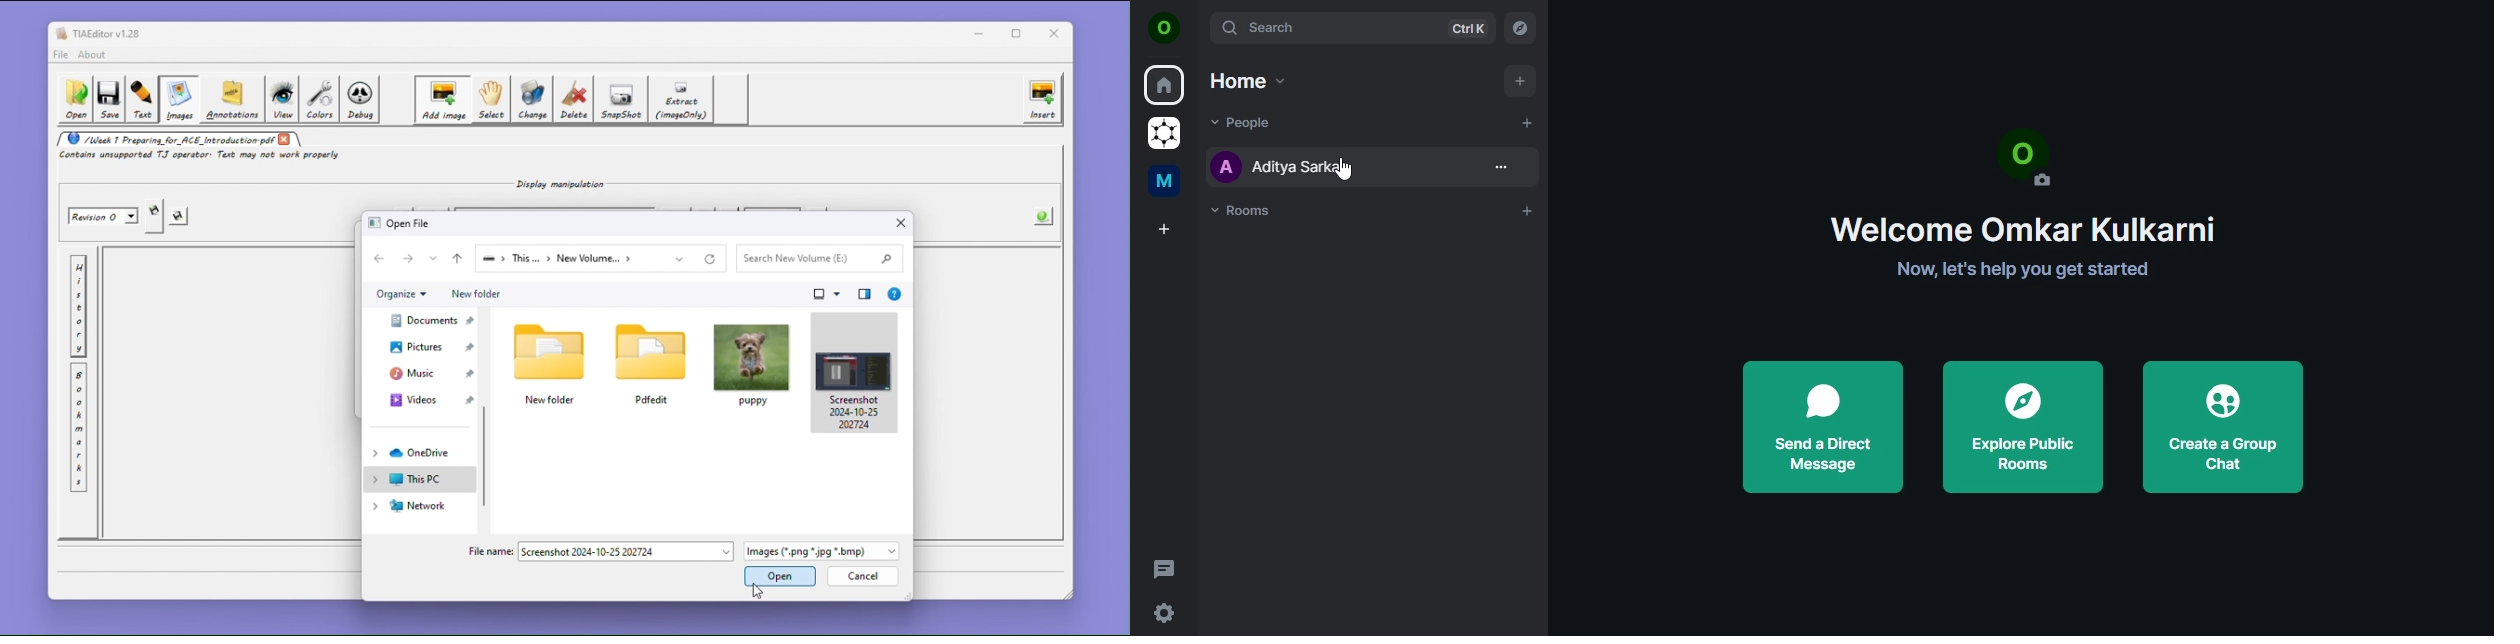 This screenshot has width=2520, height=644. What do you see at coordinates (435, 258) in the screenshot?
I see `more options` at bounding box center [435, 258].